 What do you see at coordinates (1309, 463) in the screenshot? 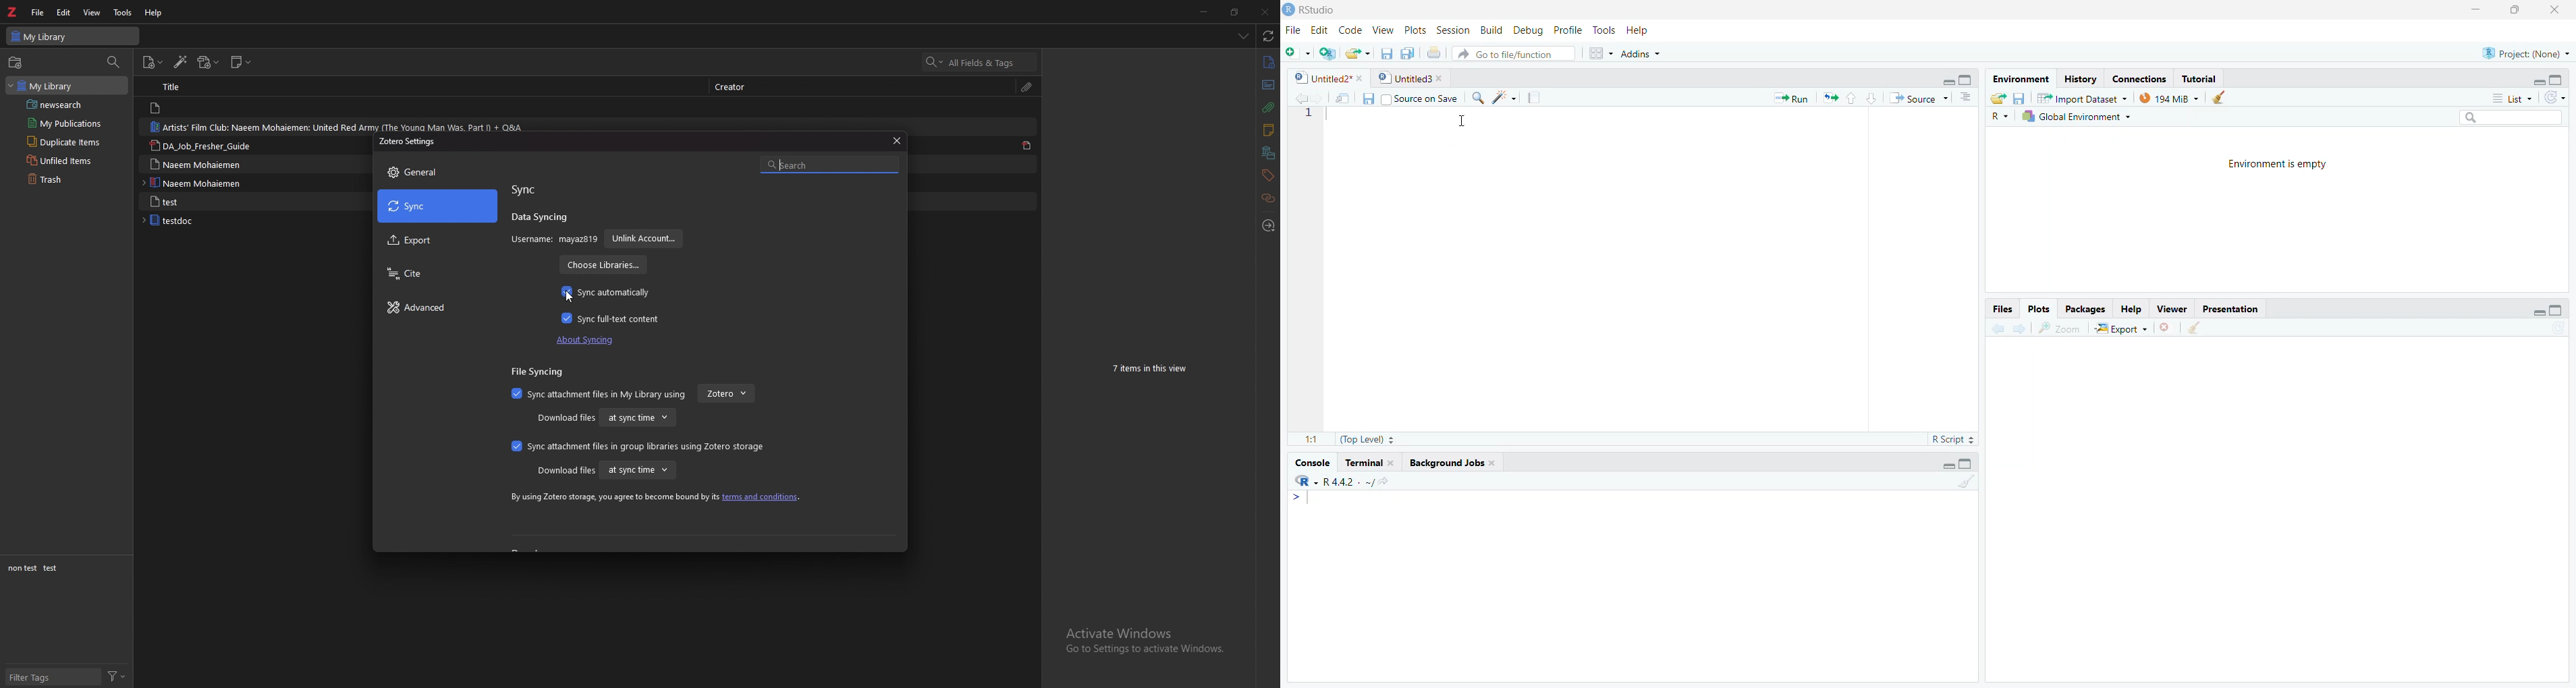
I see `Console` at bounding box center [1309, 463].